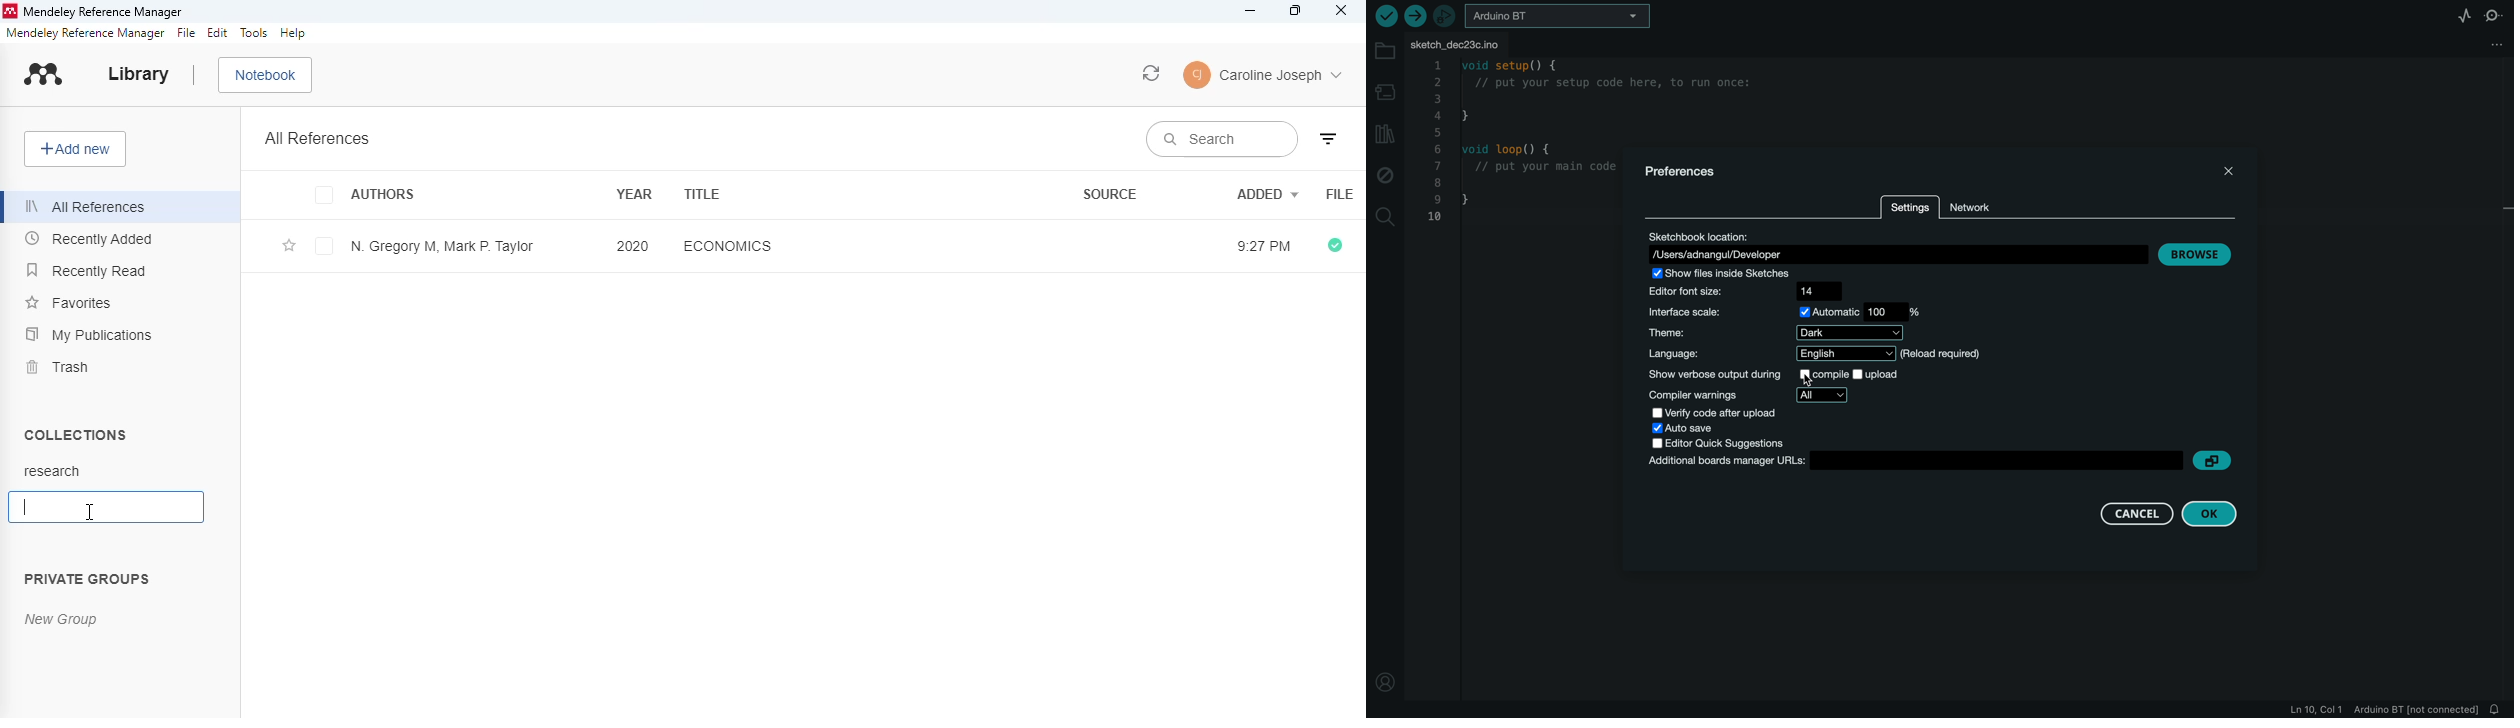 Image resolution: width=2520 pixels, height=728 pixels. What do you see at coordinates (1733, 444) in the screenshot?
I see `editor` at bounding box center [1733, 444].